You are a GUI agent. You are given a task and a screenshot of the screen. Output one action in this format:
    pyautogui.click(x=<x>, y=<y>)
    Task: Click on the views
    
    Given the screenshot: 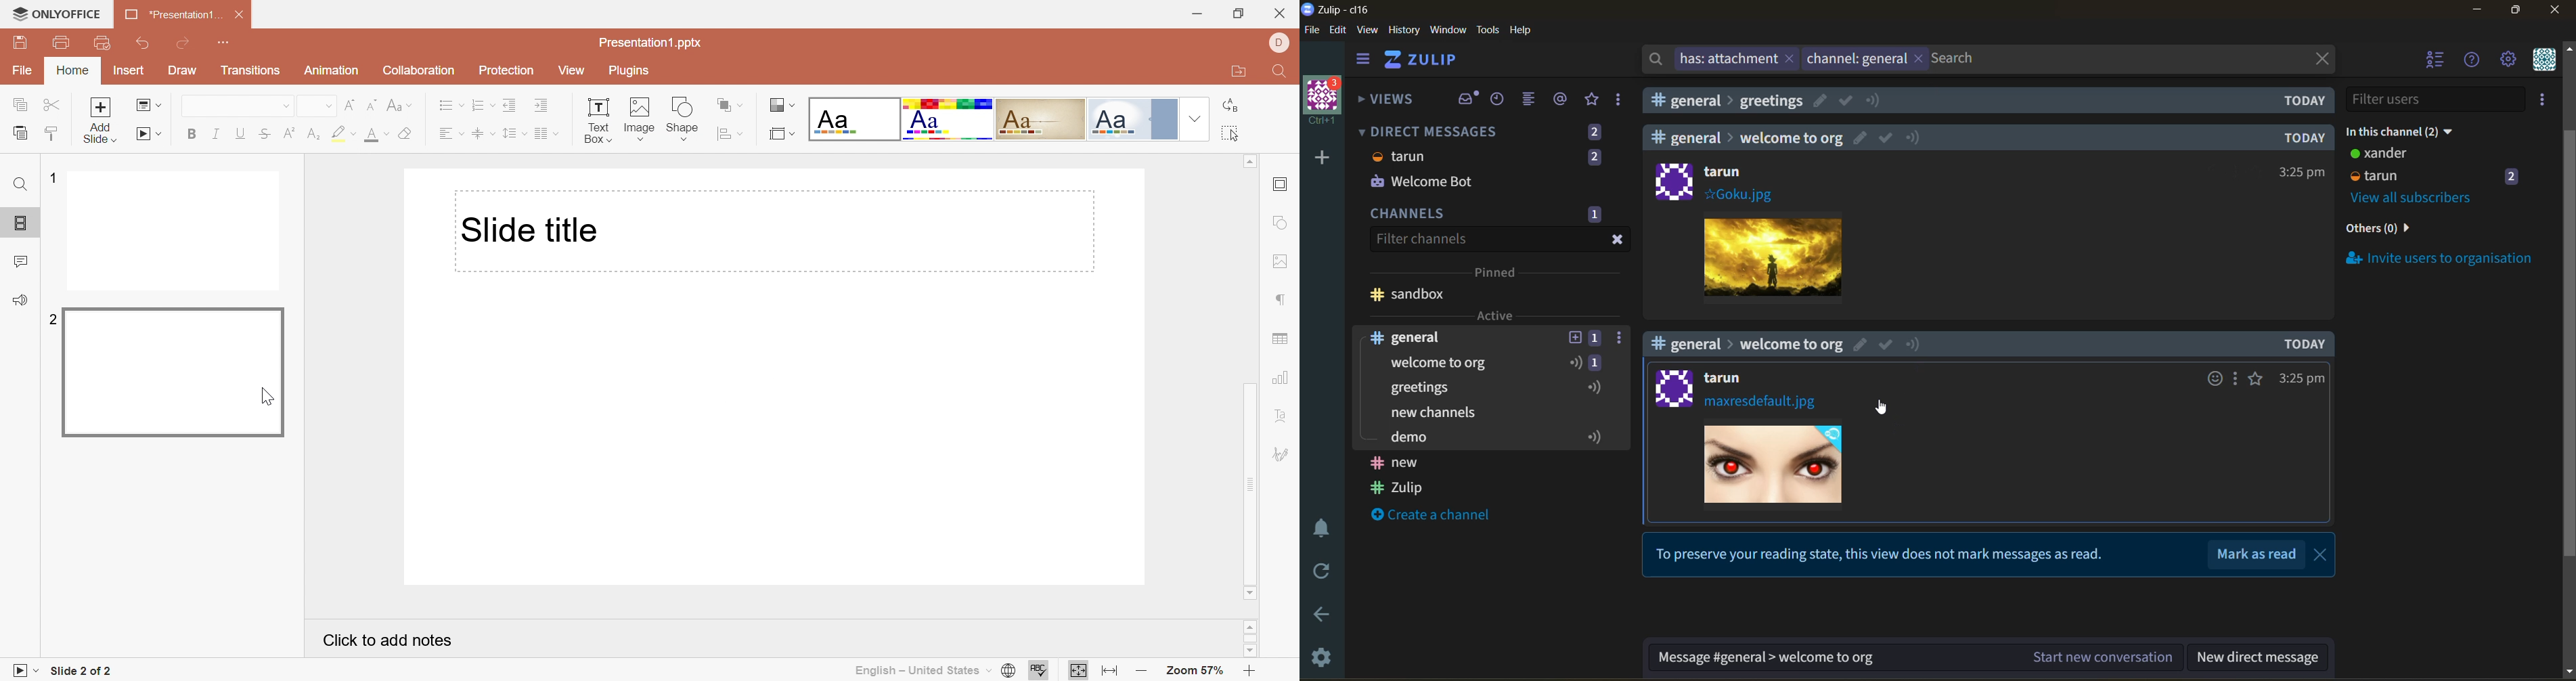 What is the action you would take?
    pyautogui.click(x=1391, y=100)
    